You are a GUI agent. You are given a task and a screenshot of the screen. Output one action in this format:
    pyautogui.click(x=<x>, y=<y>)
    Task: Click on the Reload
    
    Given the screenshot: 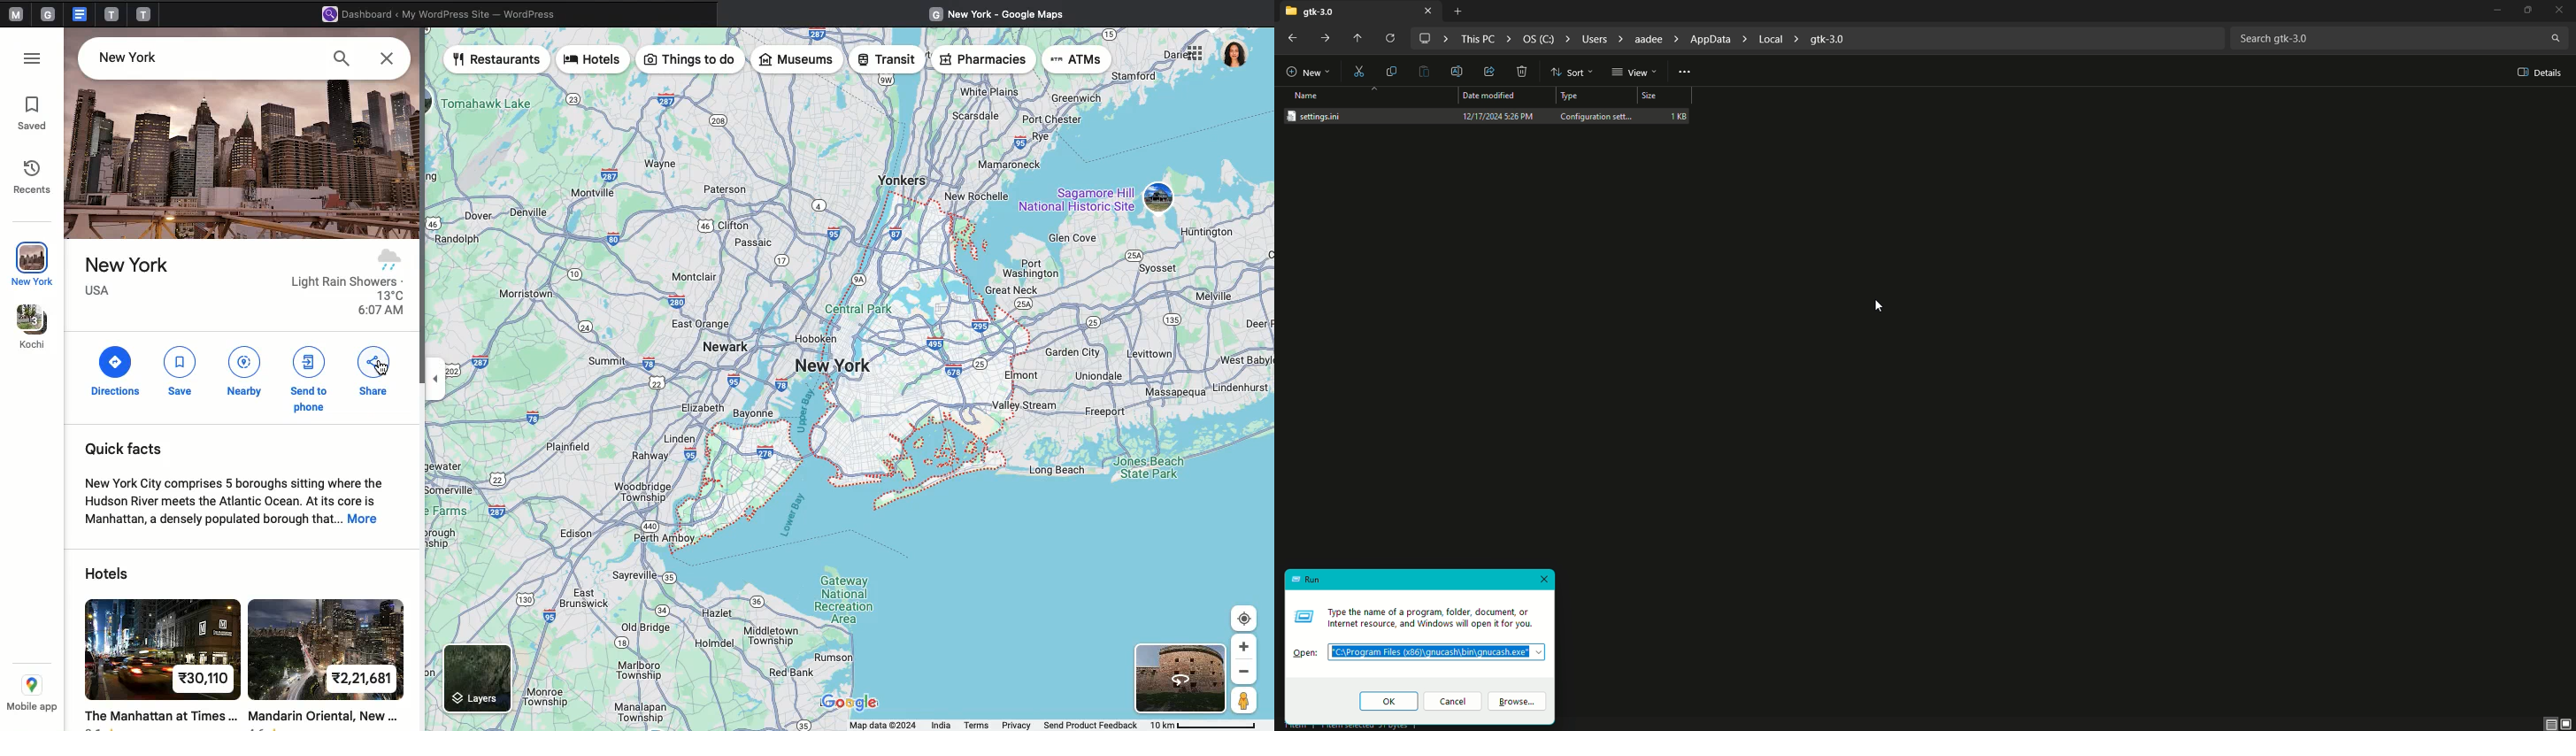 What is the action you would take?
    pyautogui.click(x=1388, y=39)
    